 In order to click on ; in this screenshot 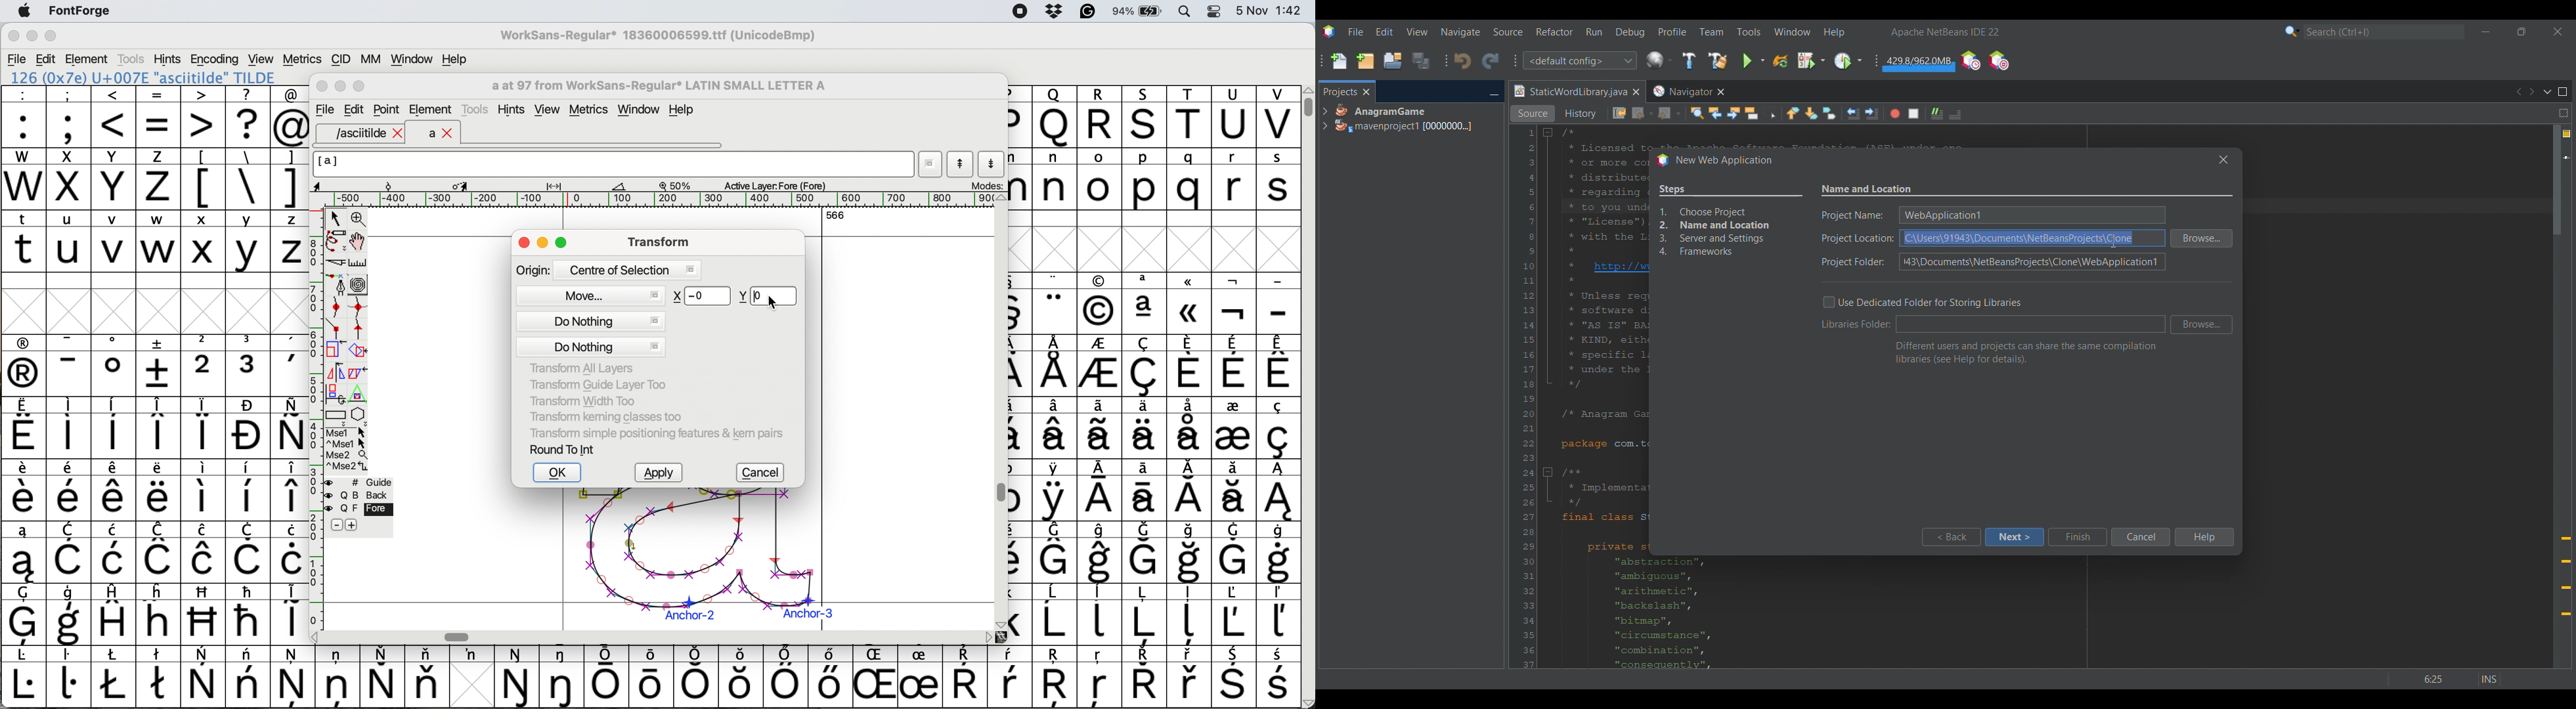, I will do `click(69, 115)`.